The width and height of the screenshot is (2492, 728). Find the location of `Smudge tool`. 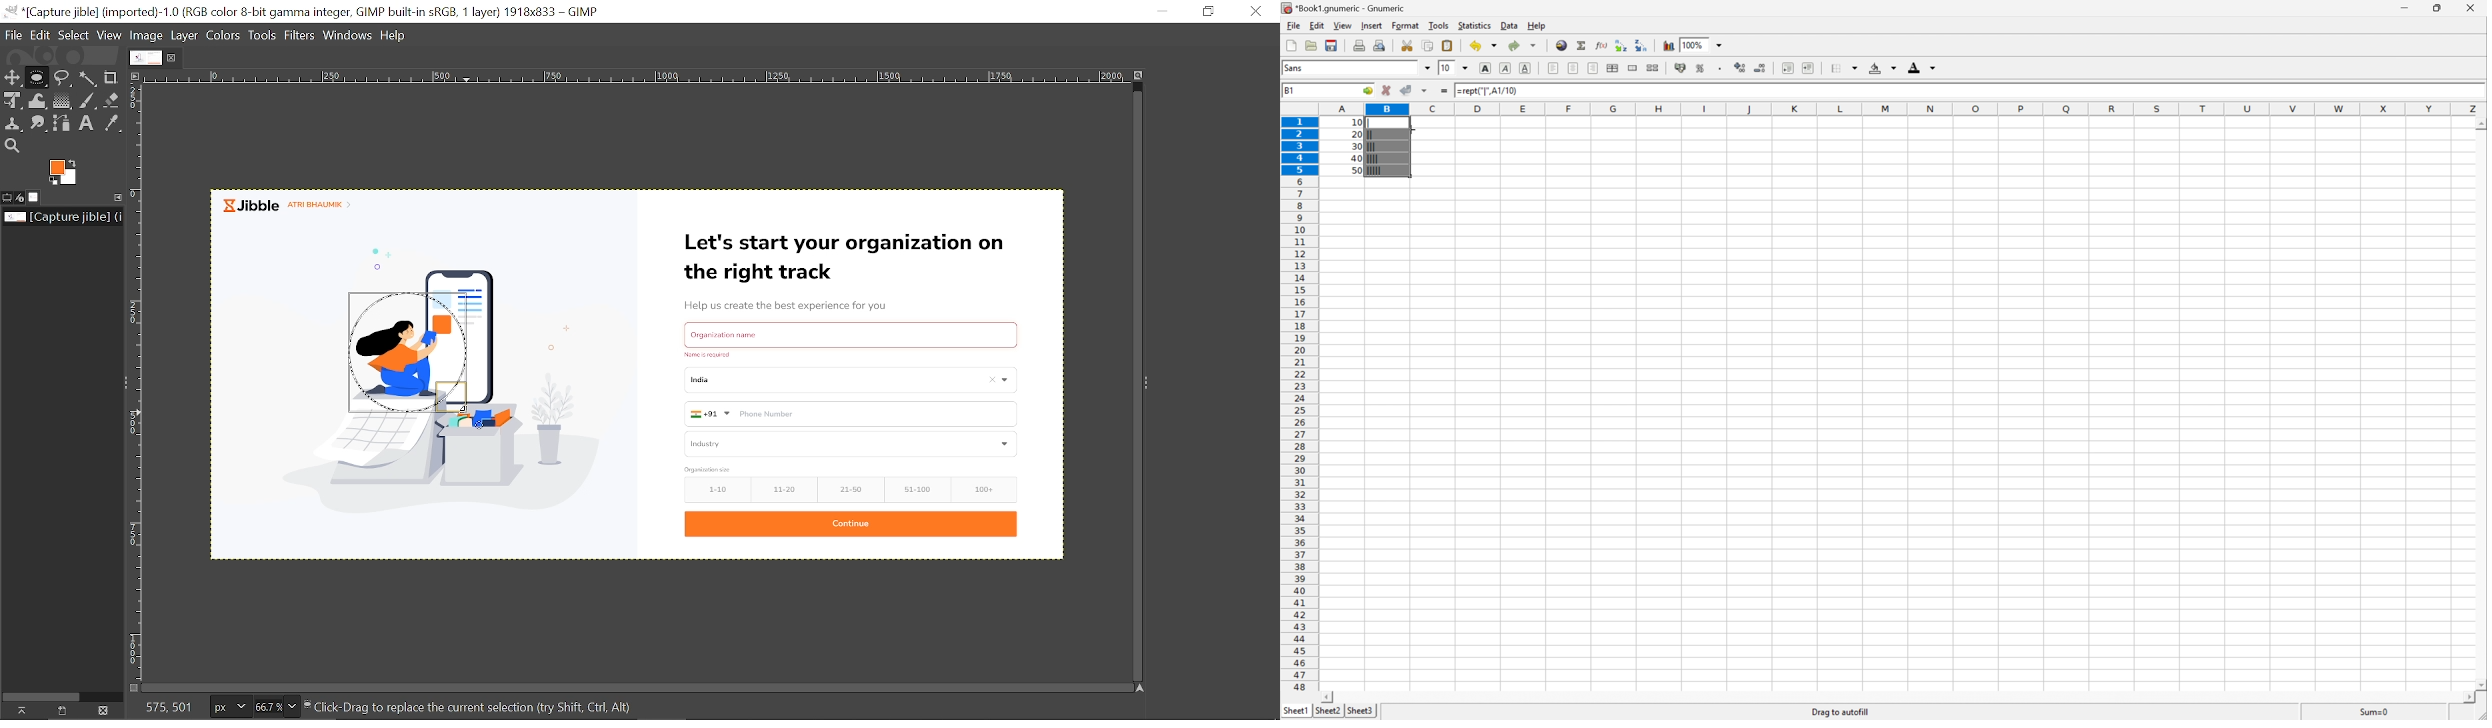

Smudge tool is located at coordinates (40, 123).